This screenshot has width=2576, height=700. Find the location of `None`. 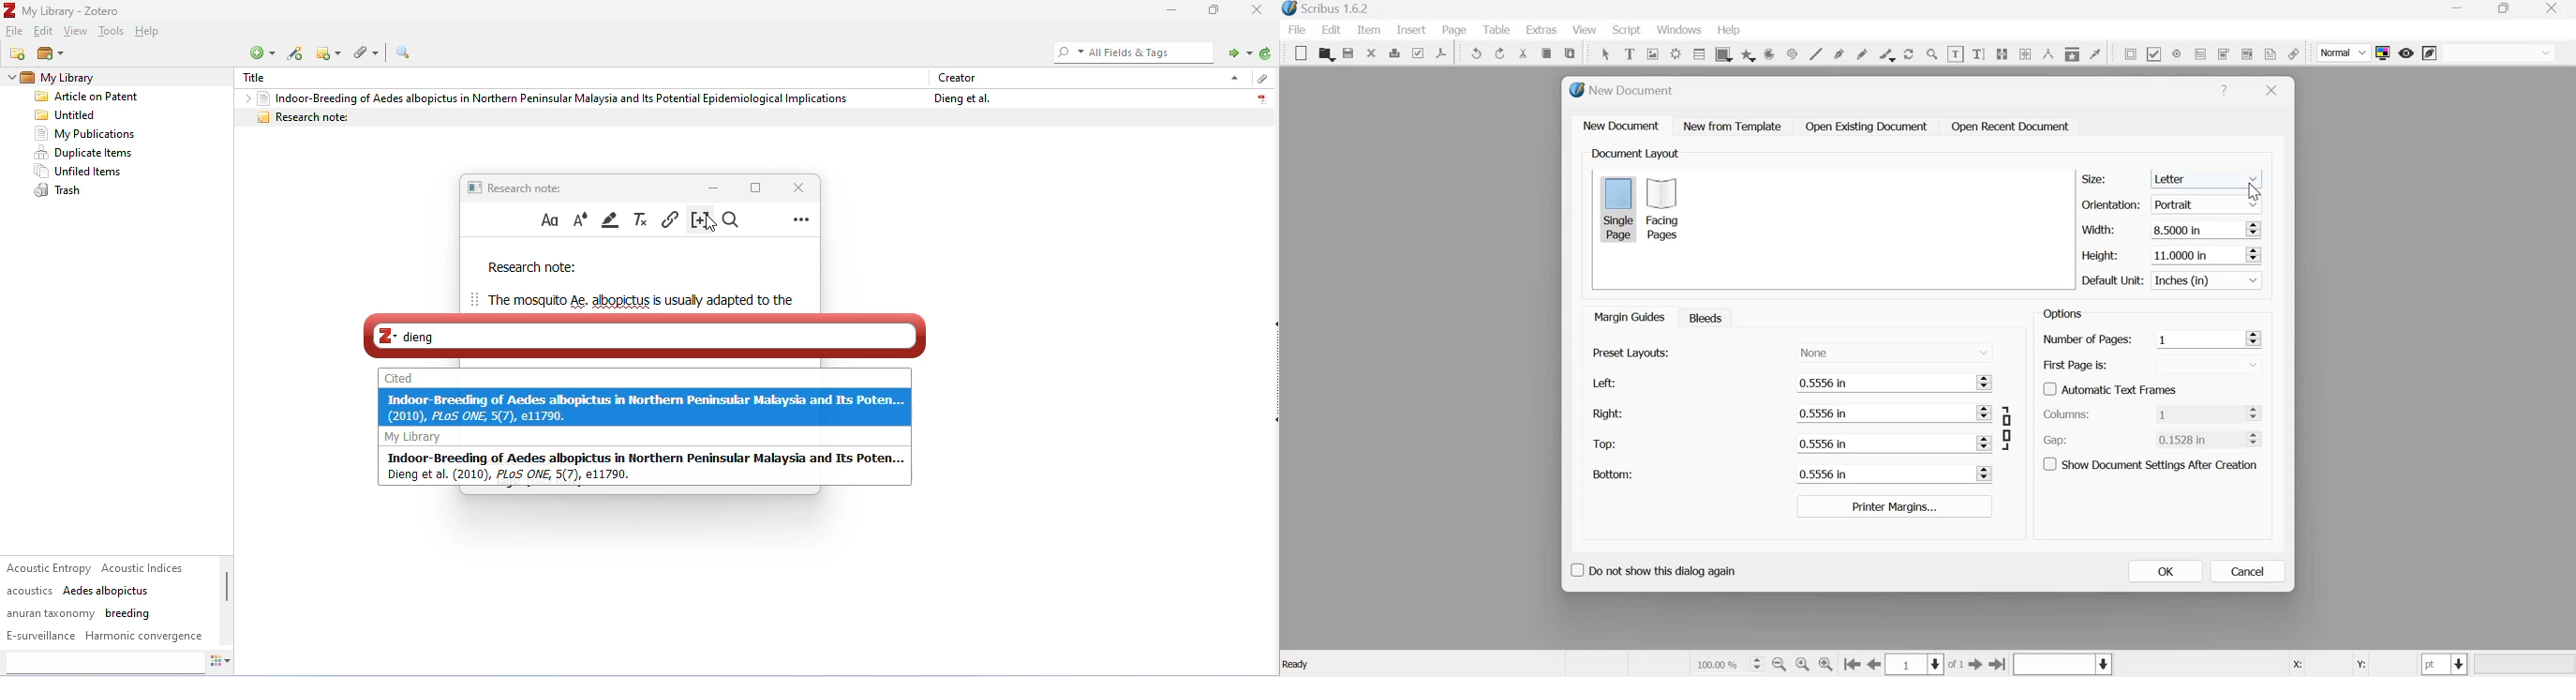

None is located at coordinates (1894, 351).